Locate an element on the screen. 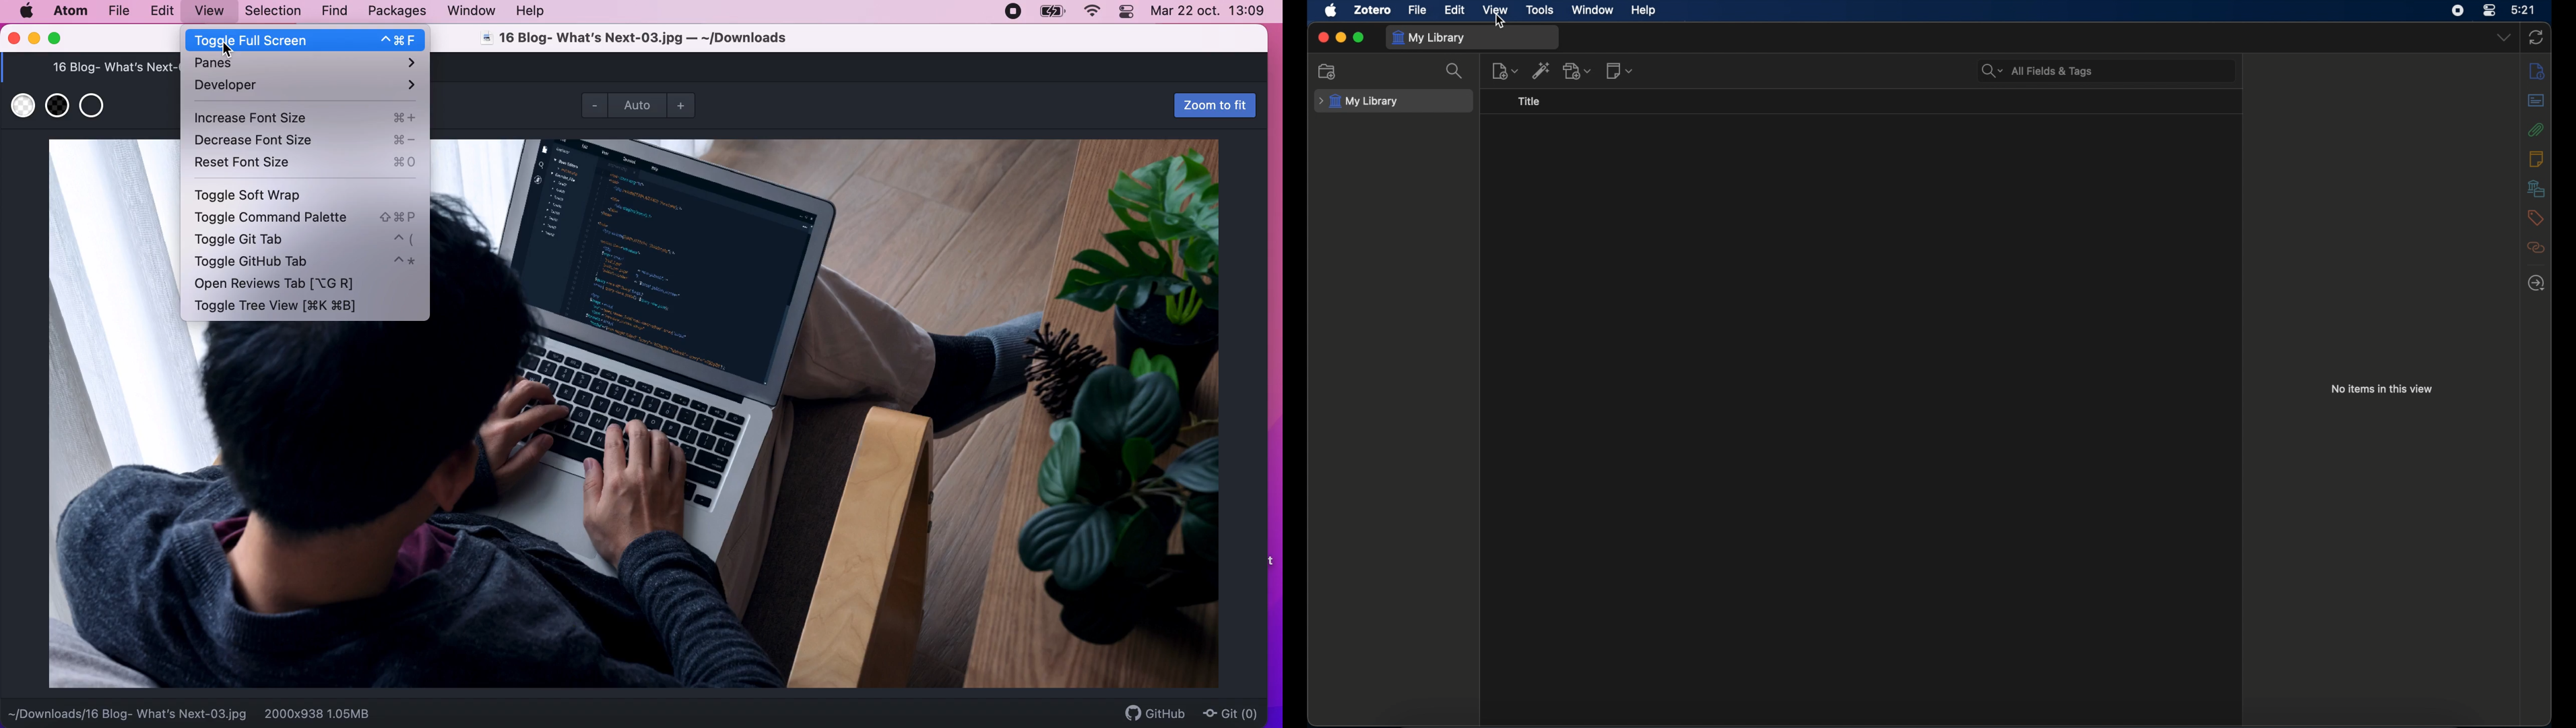  new item is located at coordinates (1506, 71).